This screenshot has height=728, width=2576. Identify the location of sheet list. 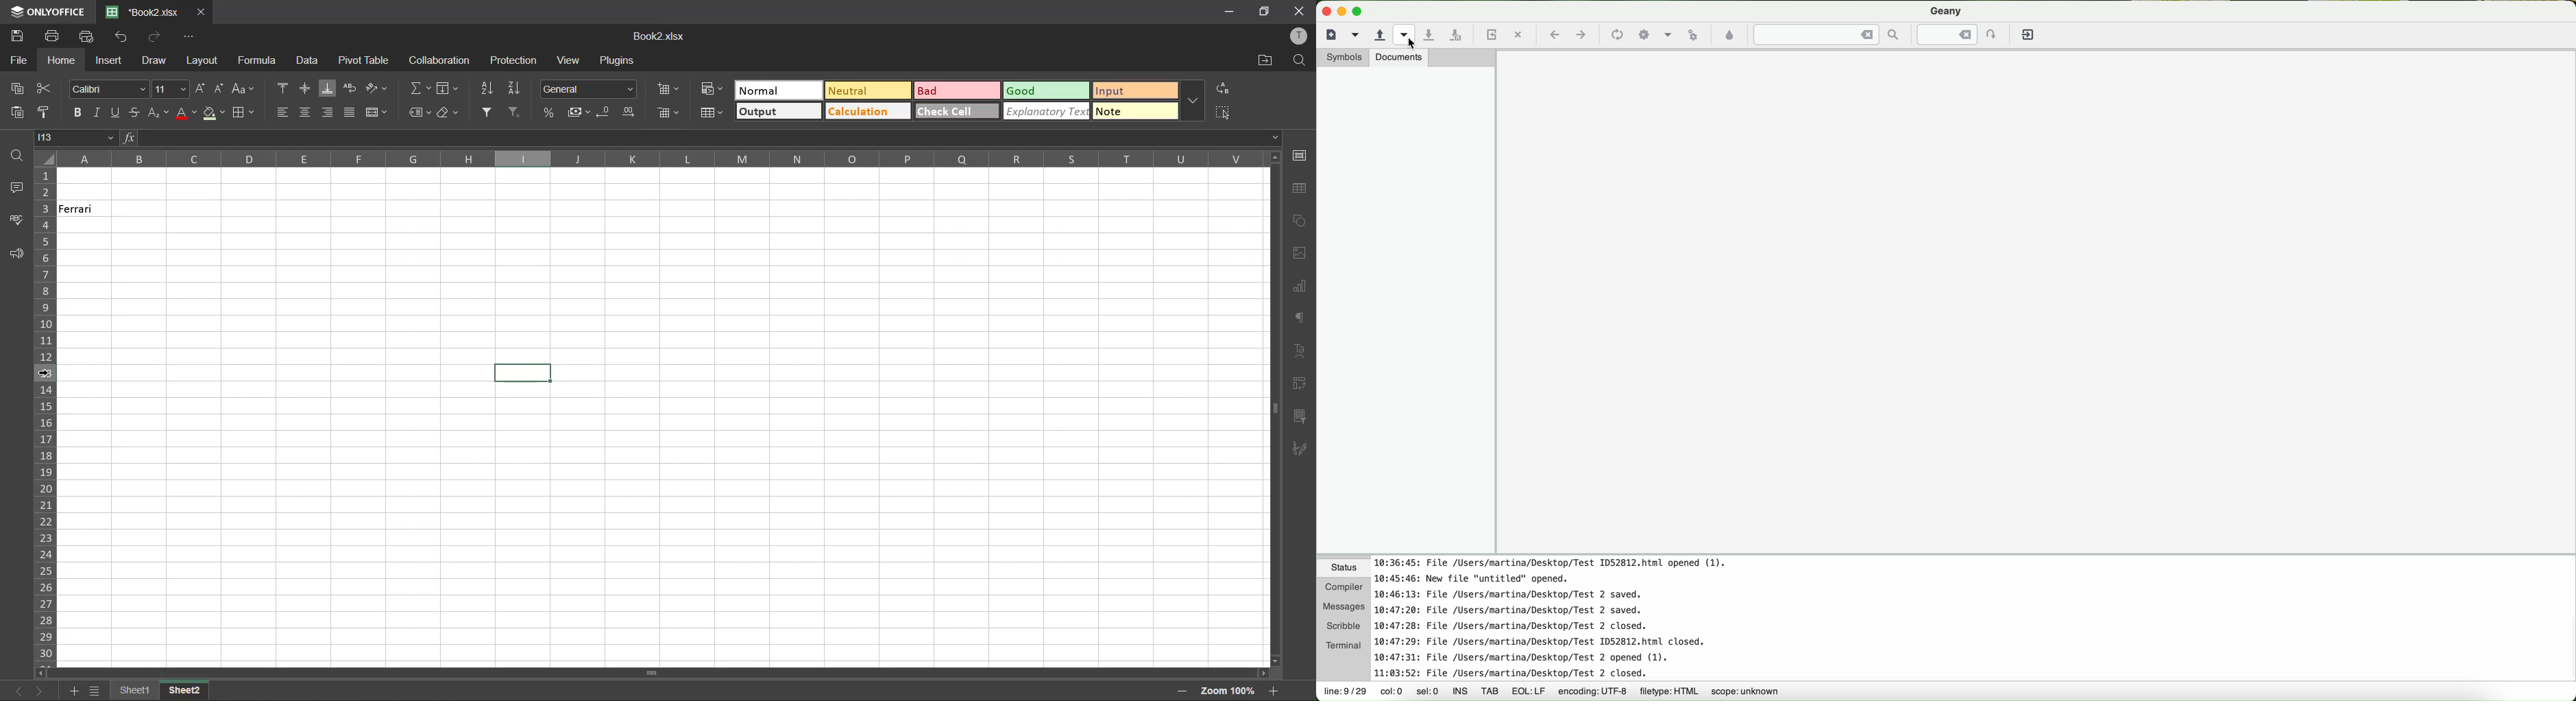
(99, 692).